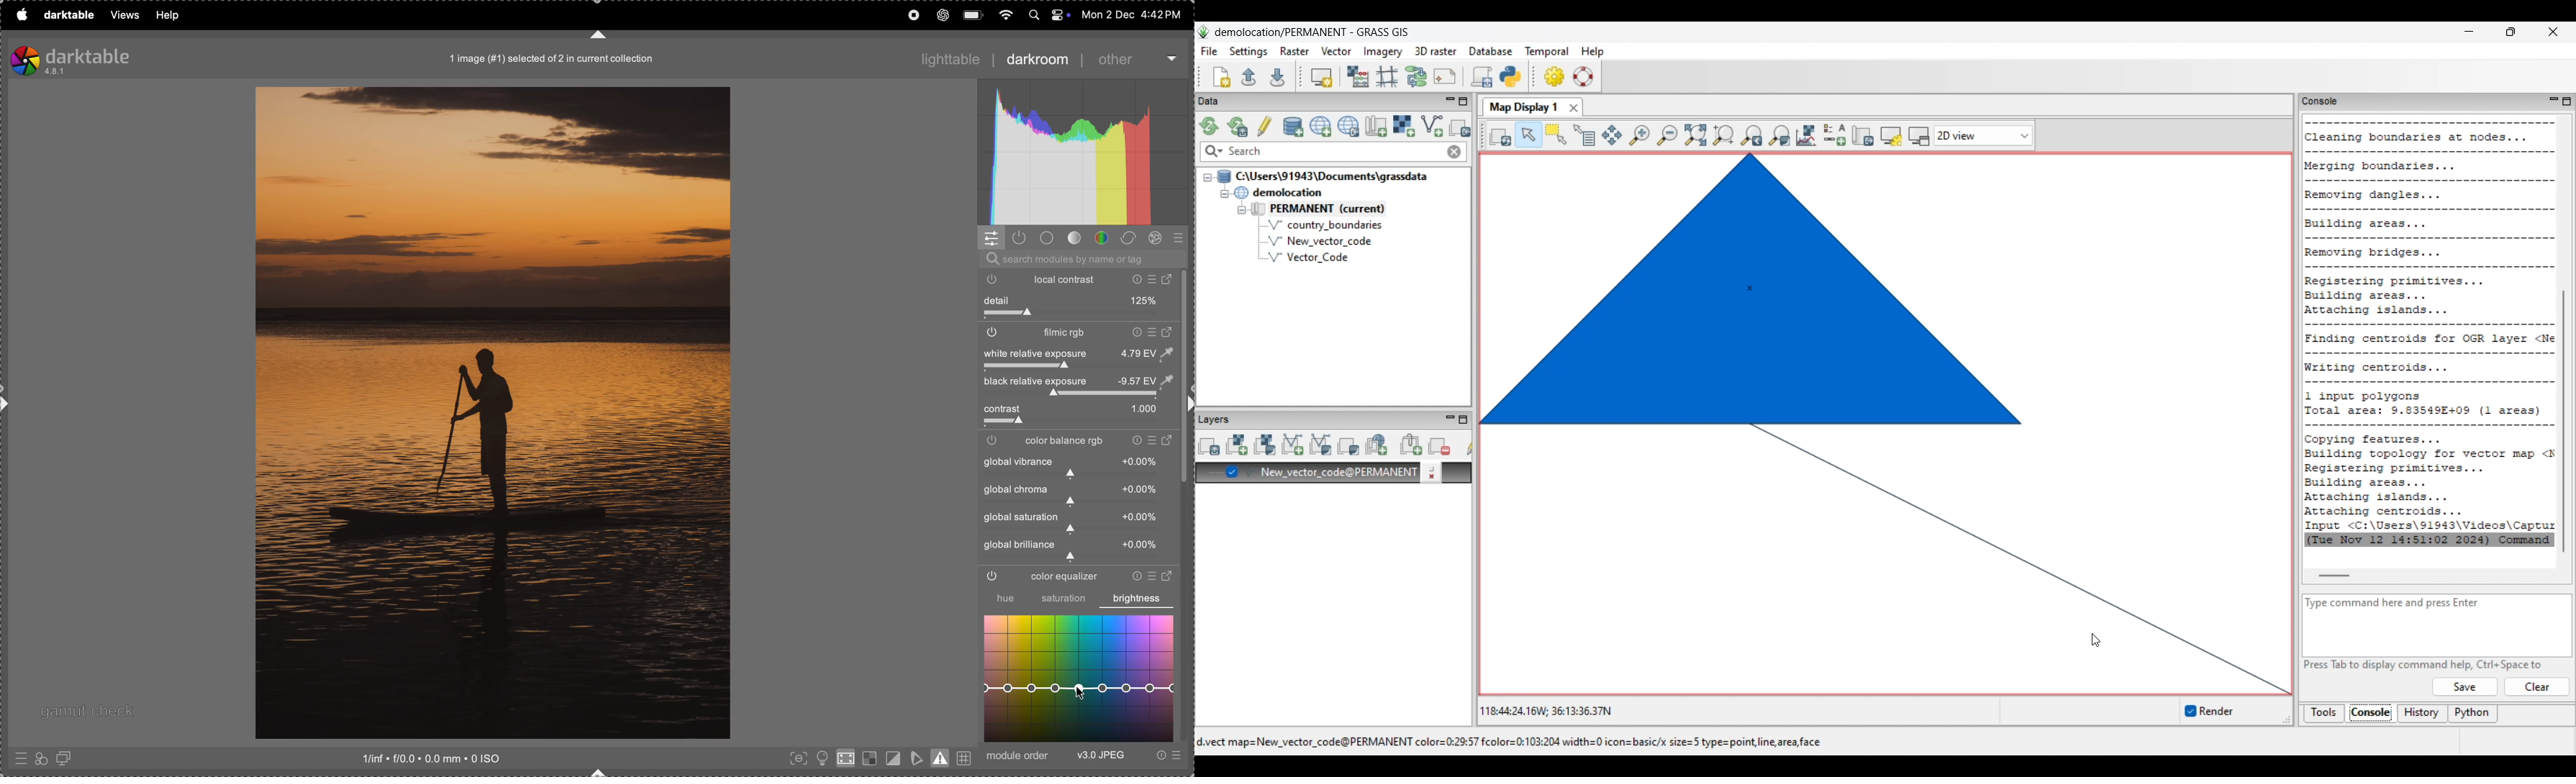  Describe the element at coordinates (1083, 441) in the screenshot. I see `color bar` at that location.